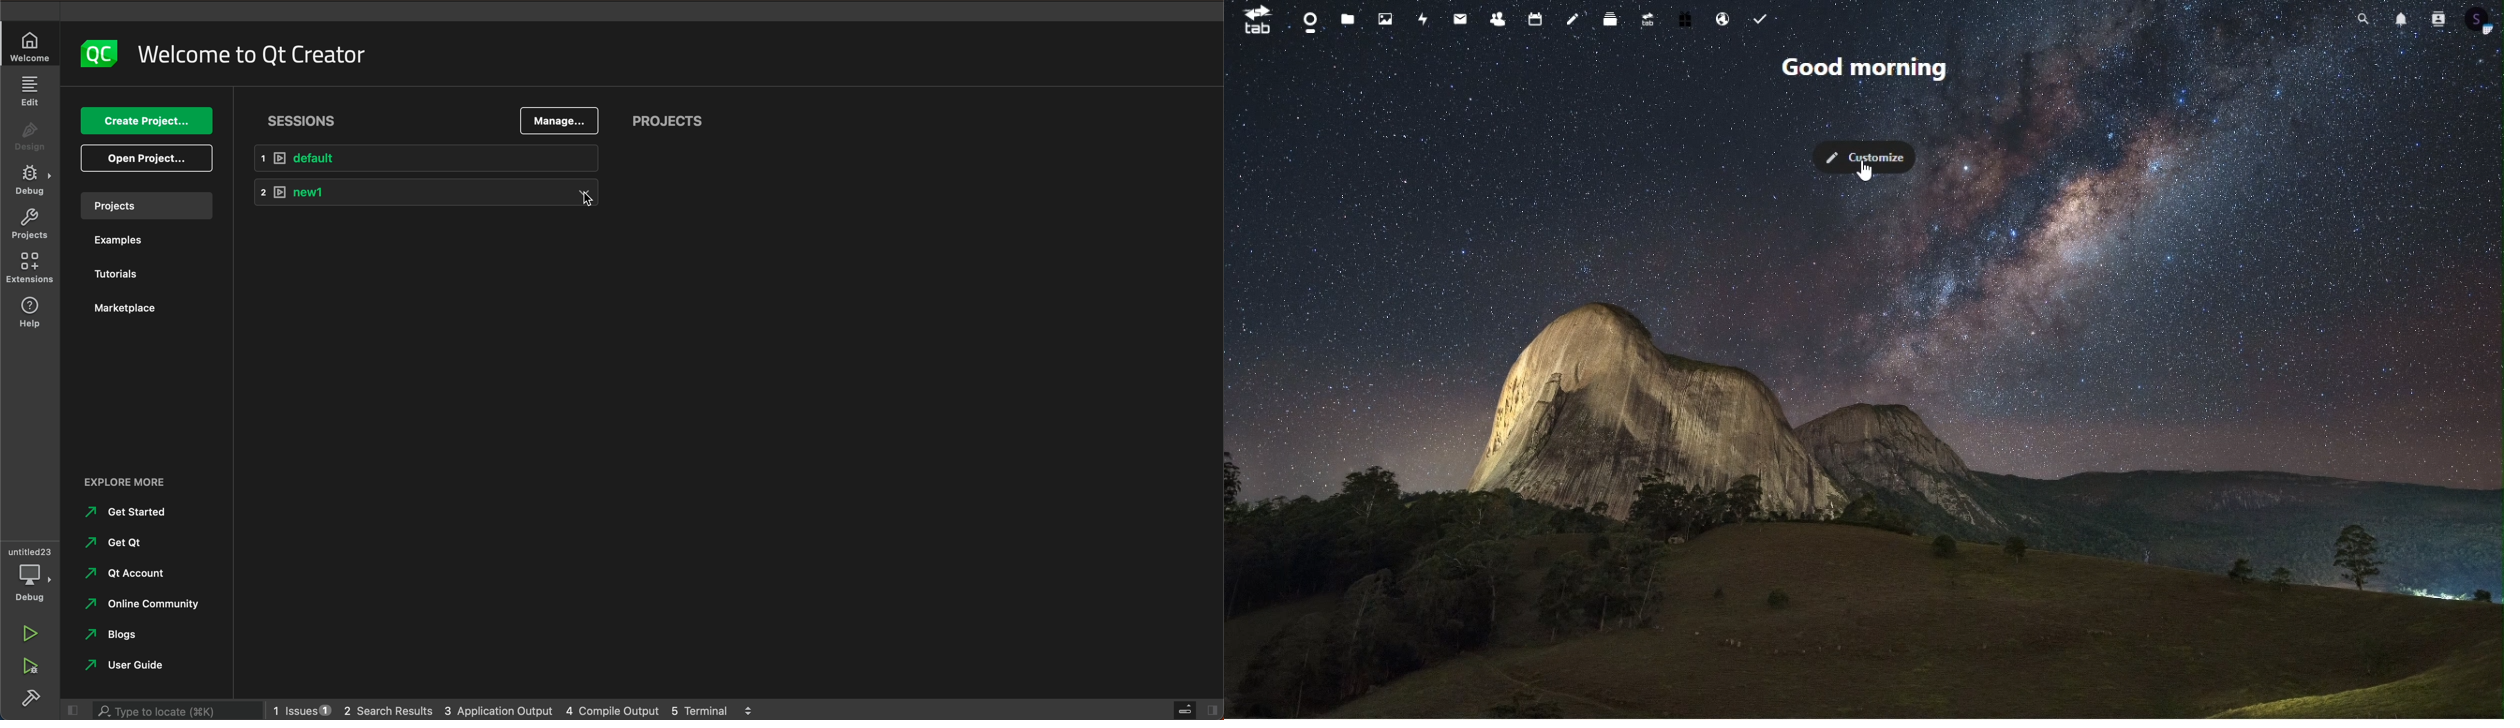 This screenshot has width=2520, height=728. Describe the element at coordinates (28, 635) in the screenshot. I see `run` at that location.